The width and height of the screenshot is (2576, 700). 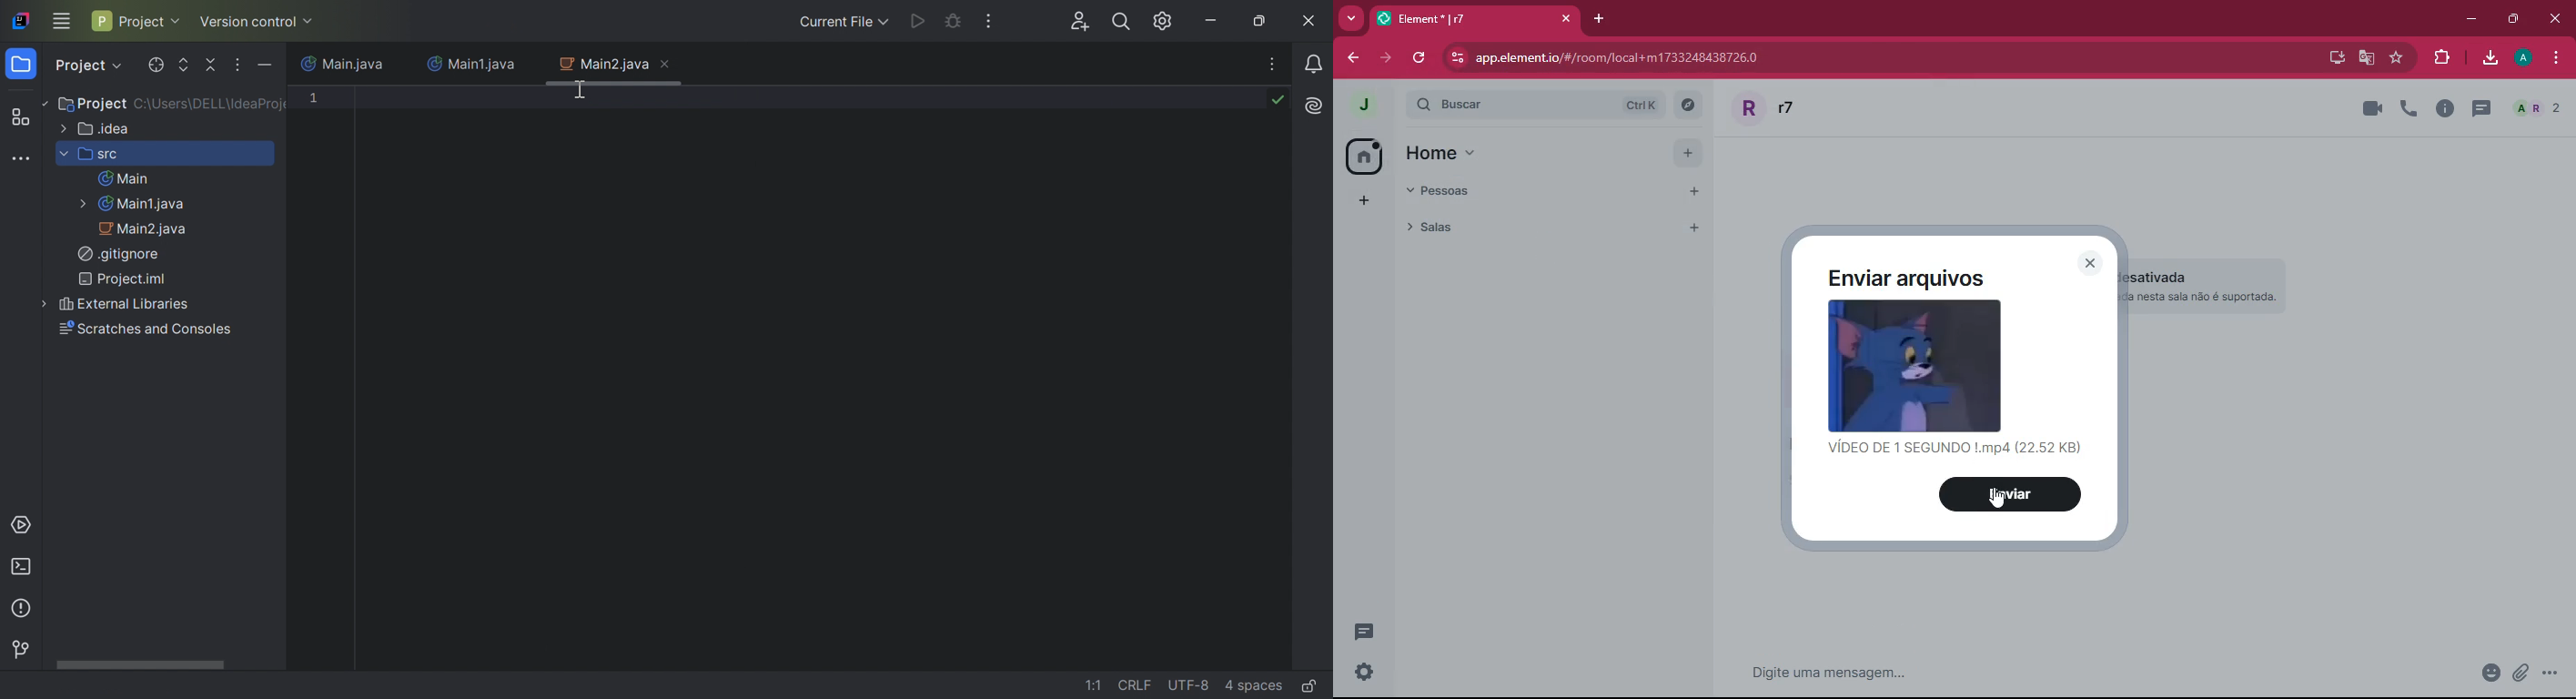 What do you see at coordinates (95, 129) in the screenshot?
I see `.idea` at bounding box center [95, 129].